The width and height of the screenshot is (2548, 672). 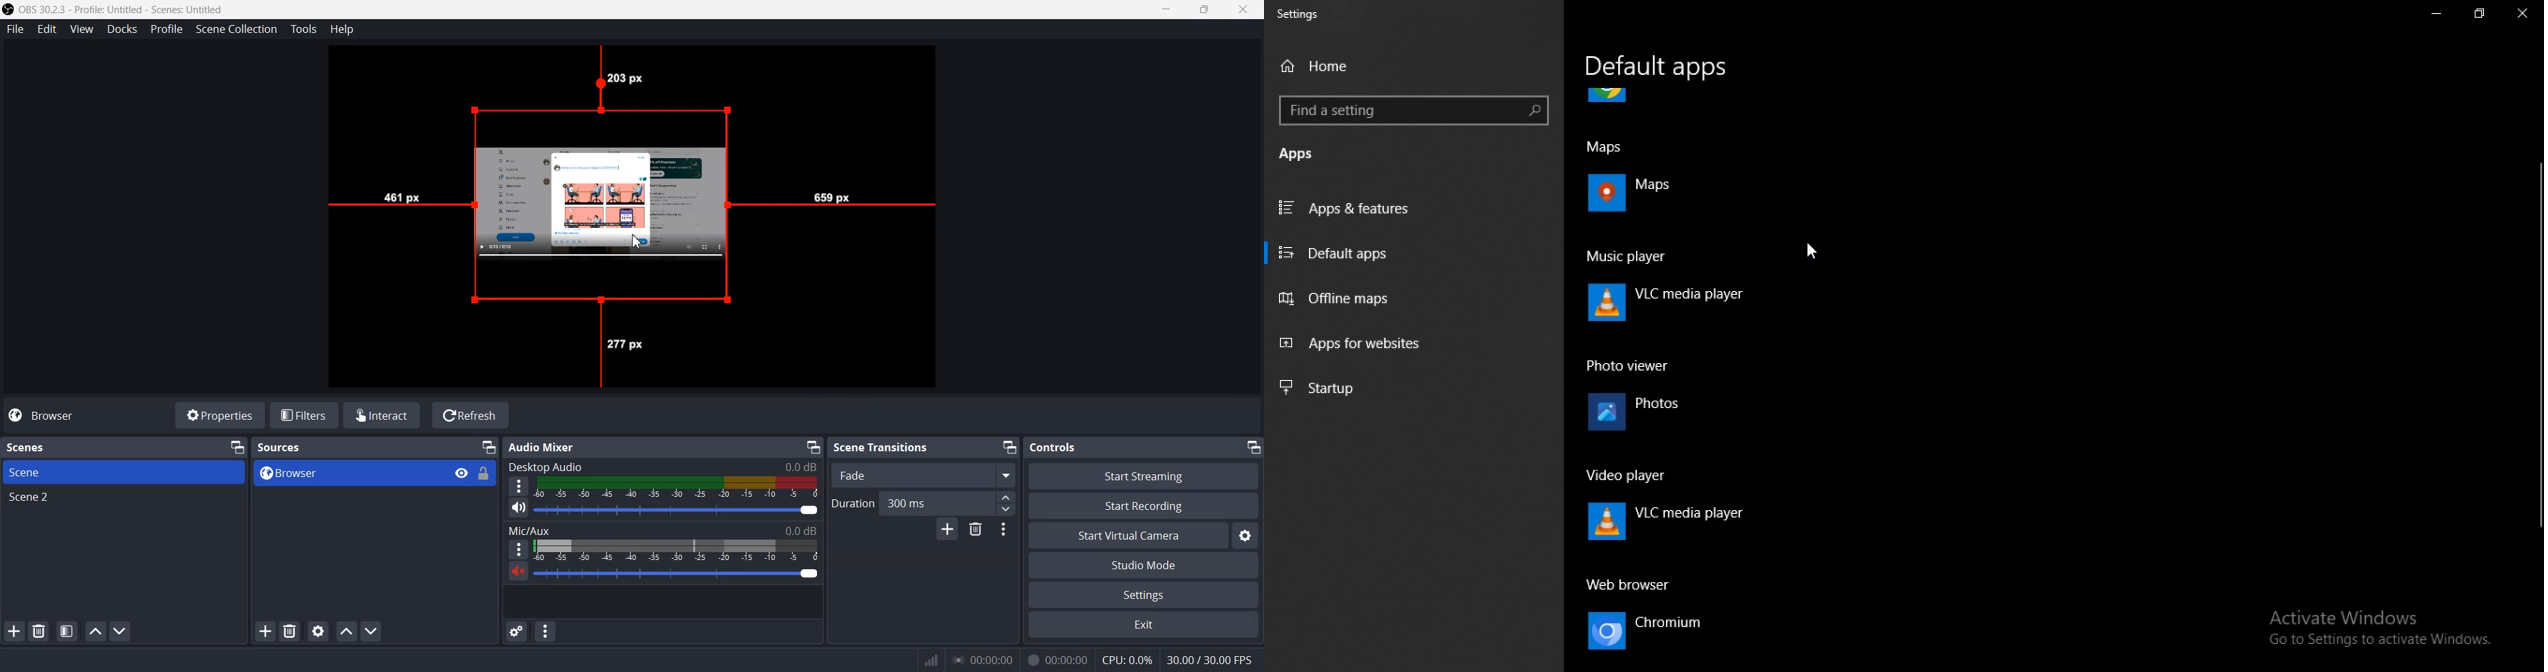 I want to click on Tools, so click(x=304, y=30).